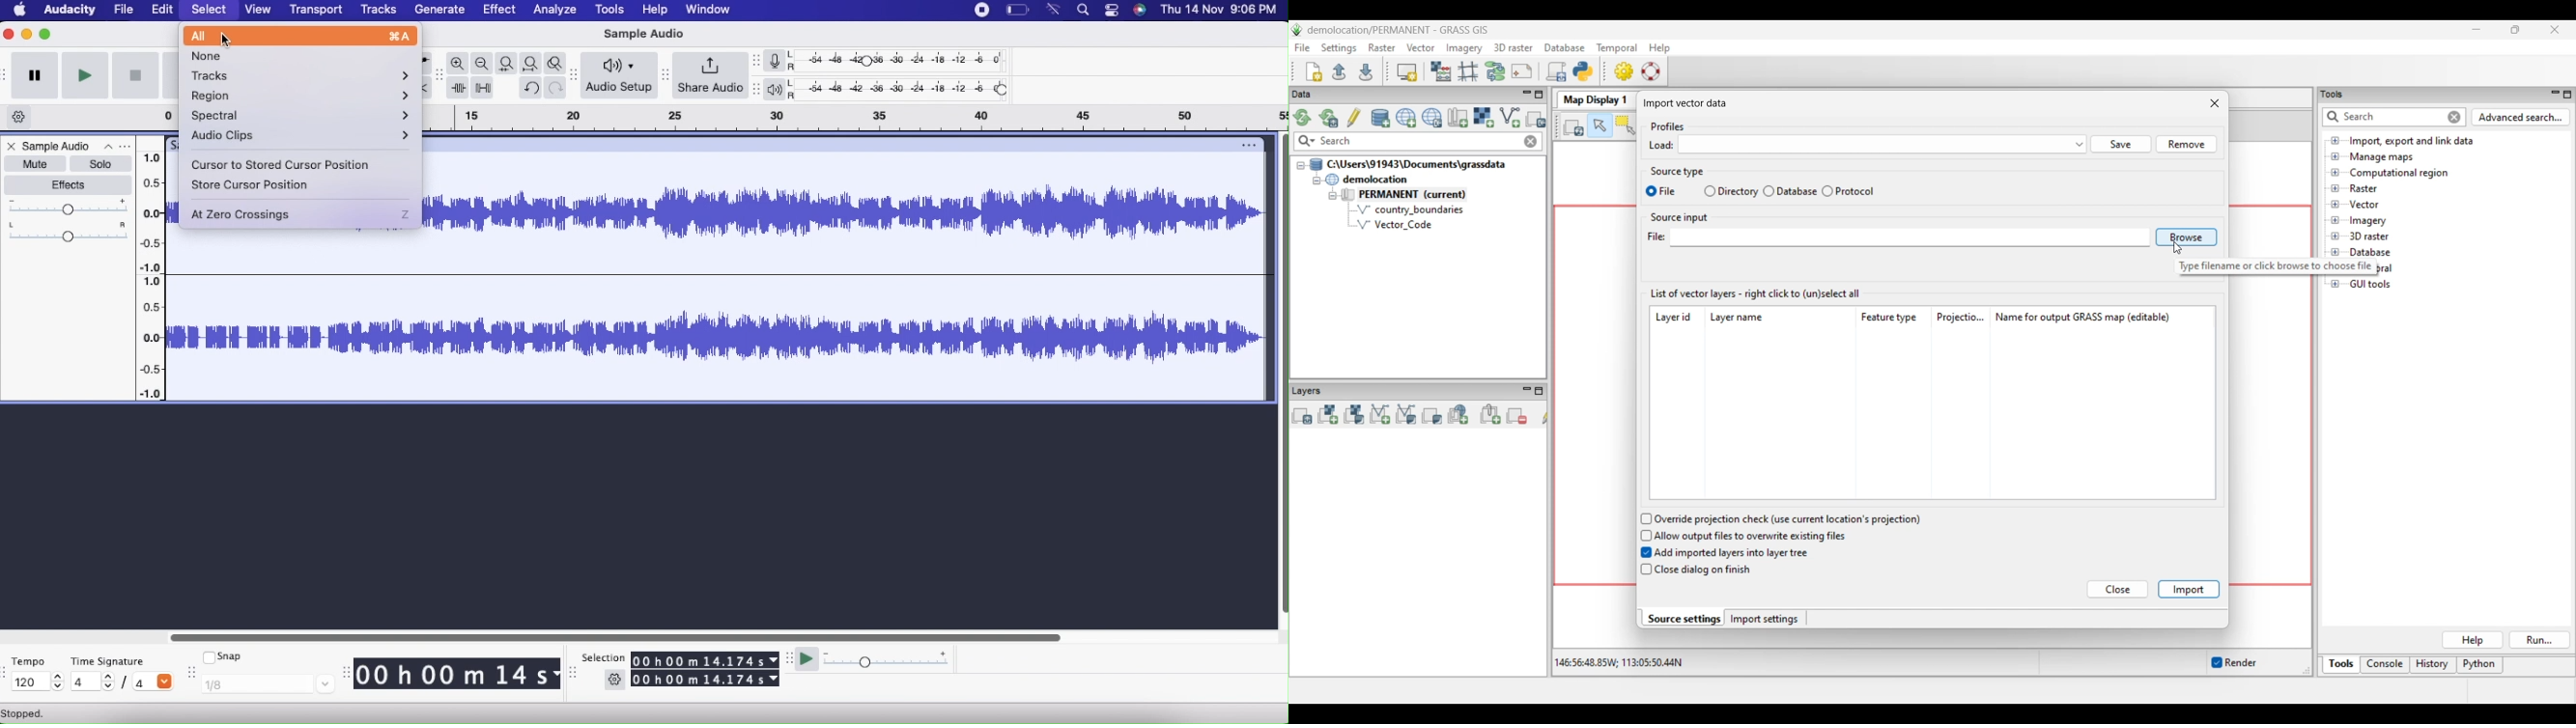 The height and width of the screenshot is (728, 2576). What do you see at coordinates (296, 56) in the screenshot?
I see `None` at bounding box center [296, 56].